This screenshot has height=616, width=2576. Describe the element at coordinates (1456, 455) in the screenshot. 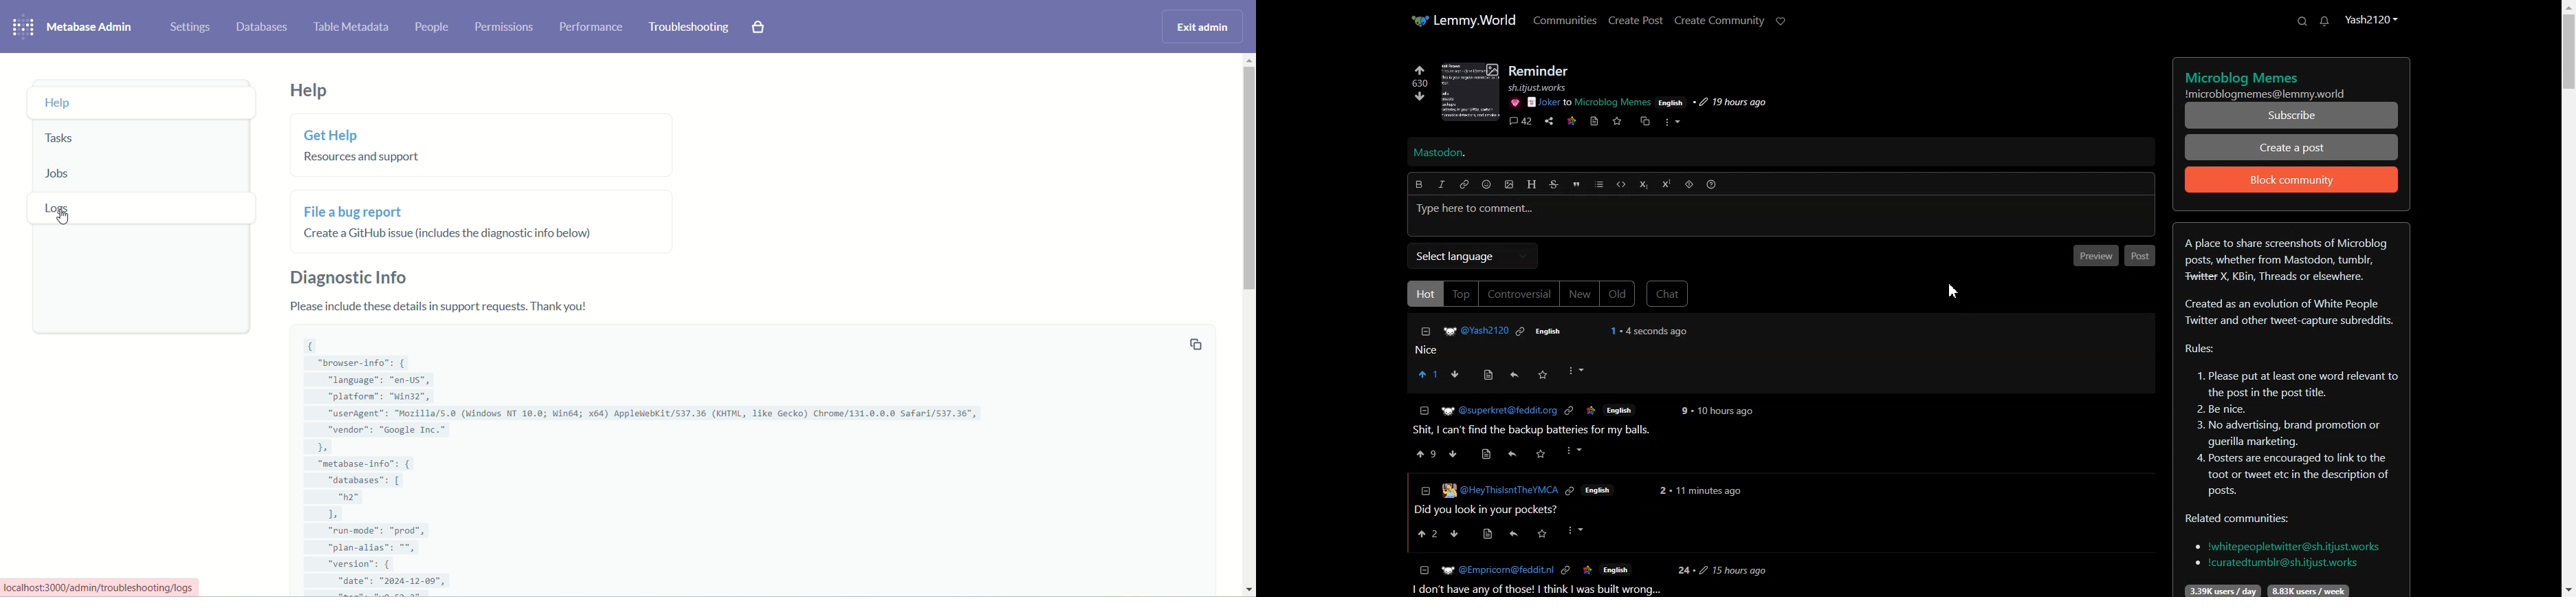

I see `` at that location.